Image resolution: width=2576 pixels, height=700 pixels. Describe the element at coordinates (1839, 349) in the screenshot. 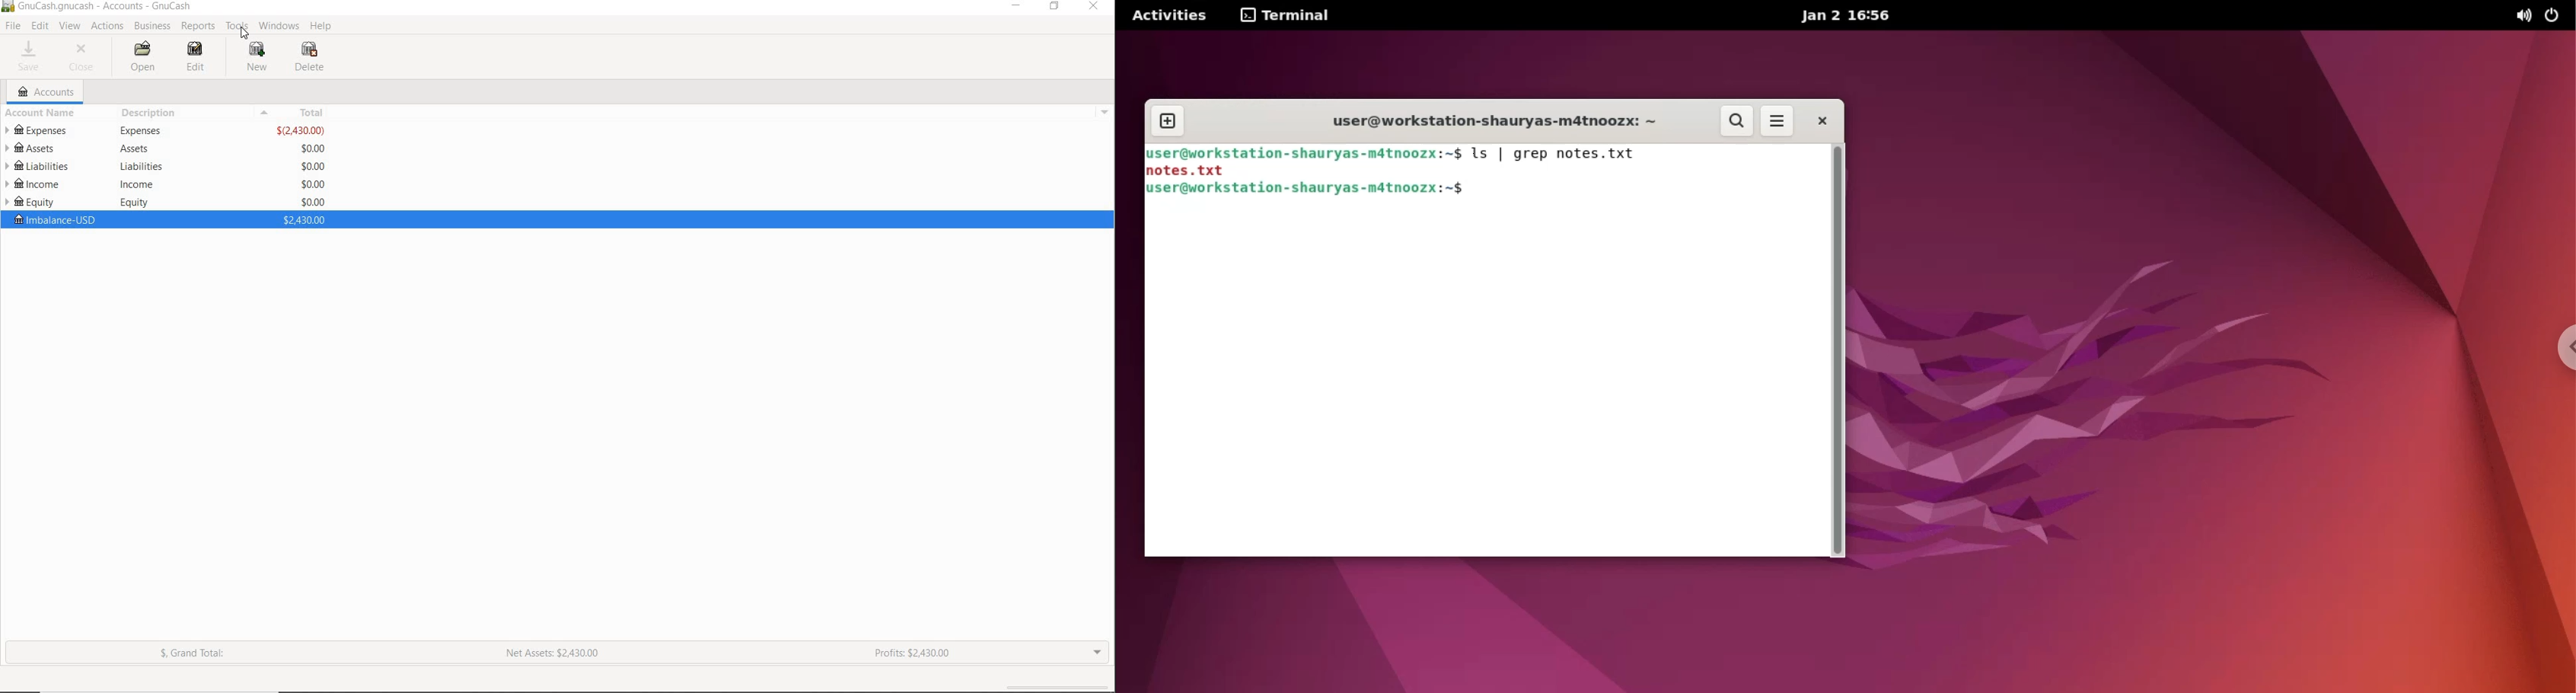

I see `scrollbar` at that location.